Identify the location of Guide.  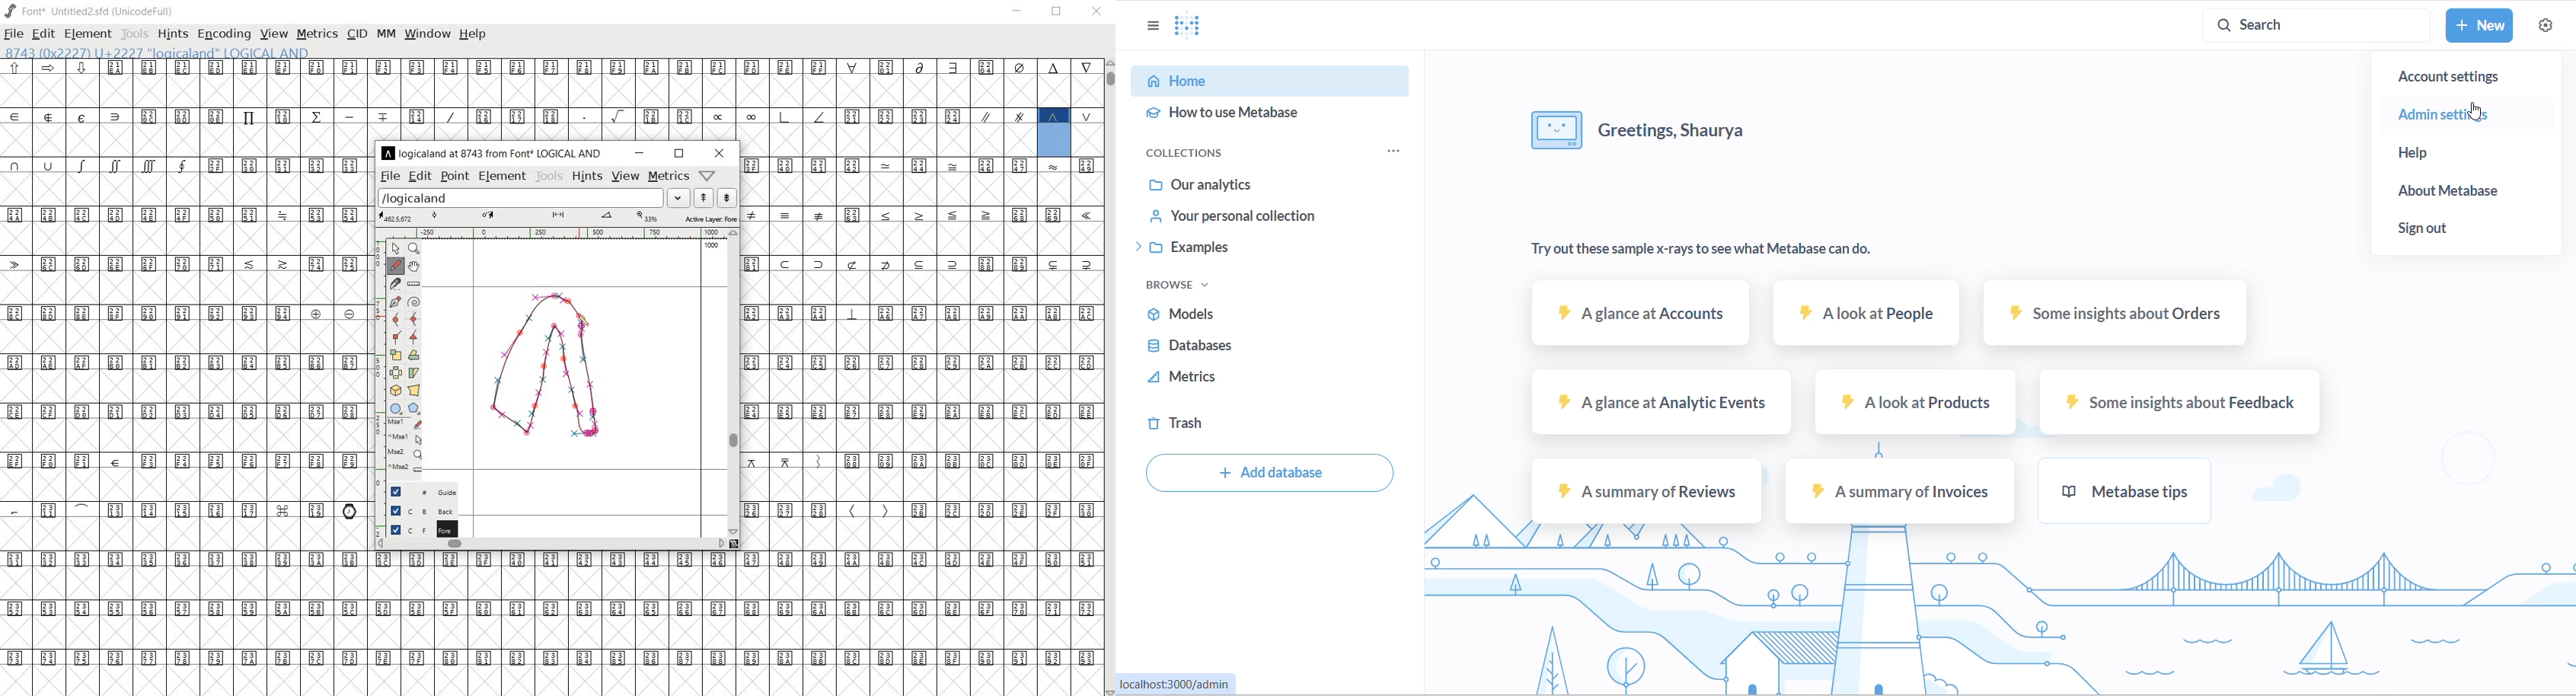
(420, 492).